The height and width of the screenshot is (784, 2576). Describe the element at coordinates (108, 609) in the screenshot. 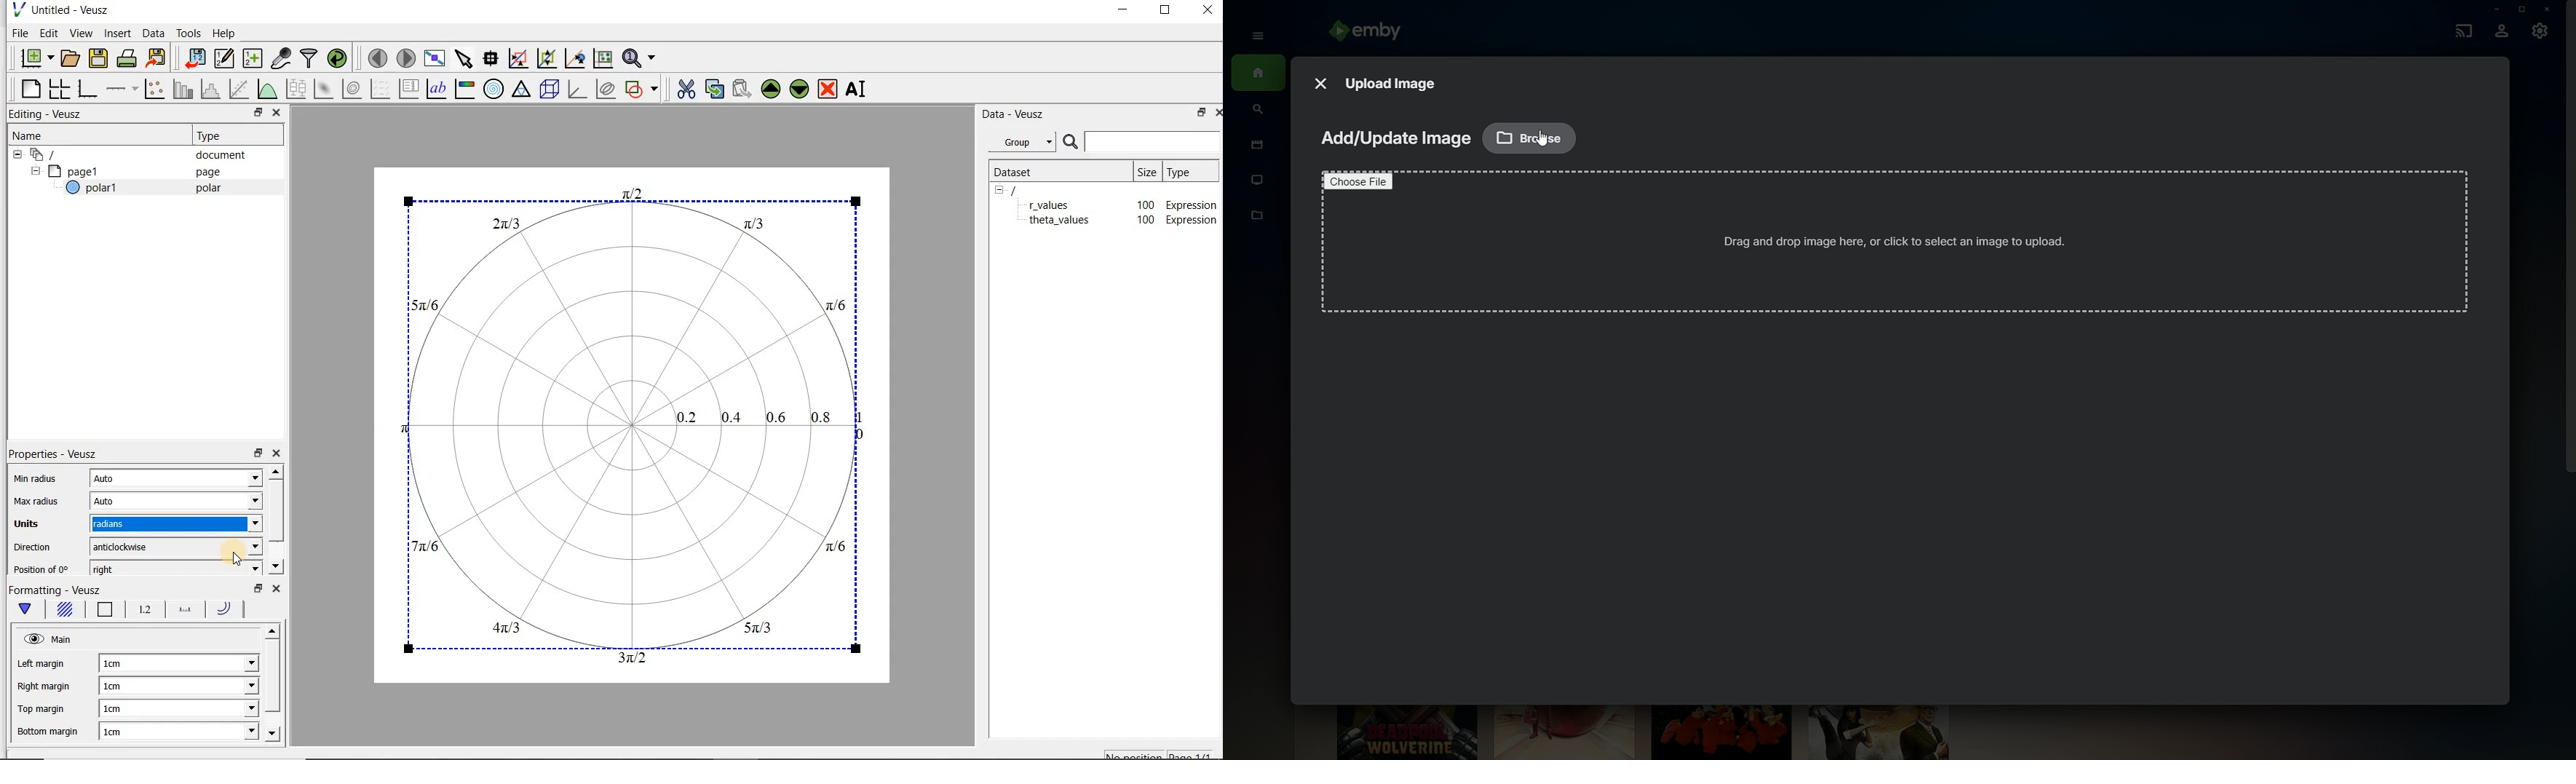

I see `Border` at that location.